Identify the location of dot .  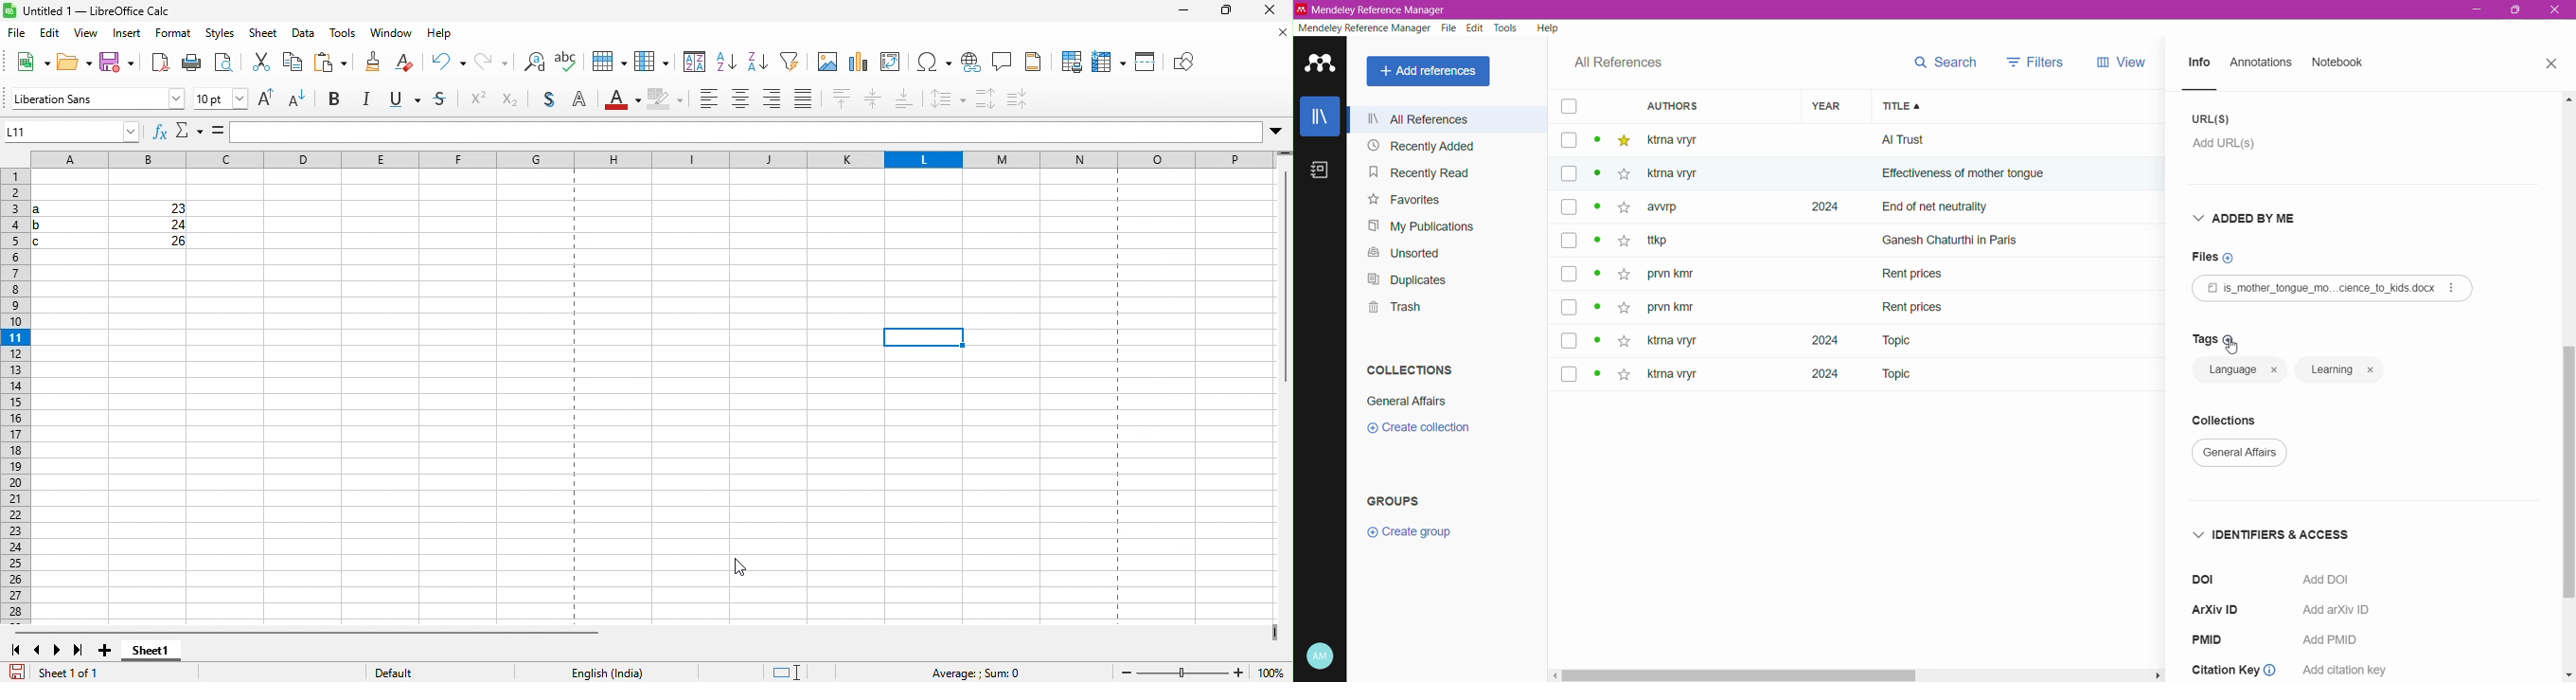
(1597, 211).